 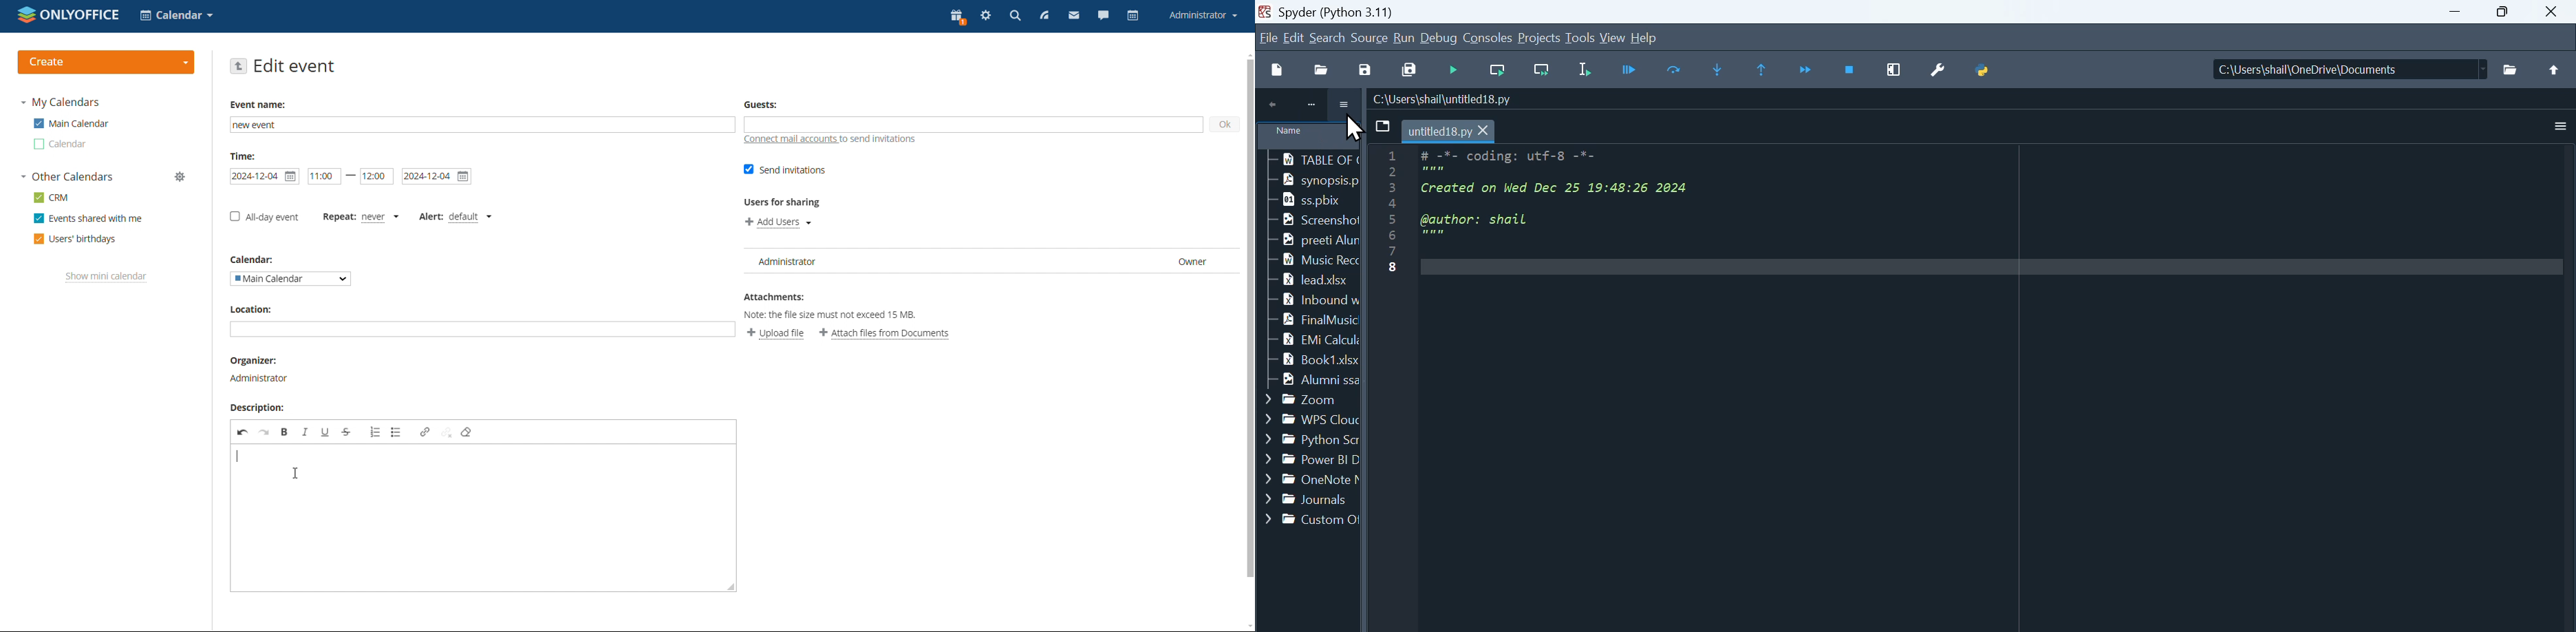 I want to click on Save, so click(x=1369, y=67).